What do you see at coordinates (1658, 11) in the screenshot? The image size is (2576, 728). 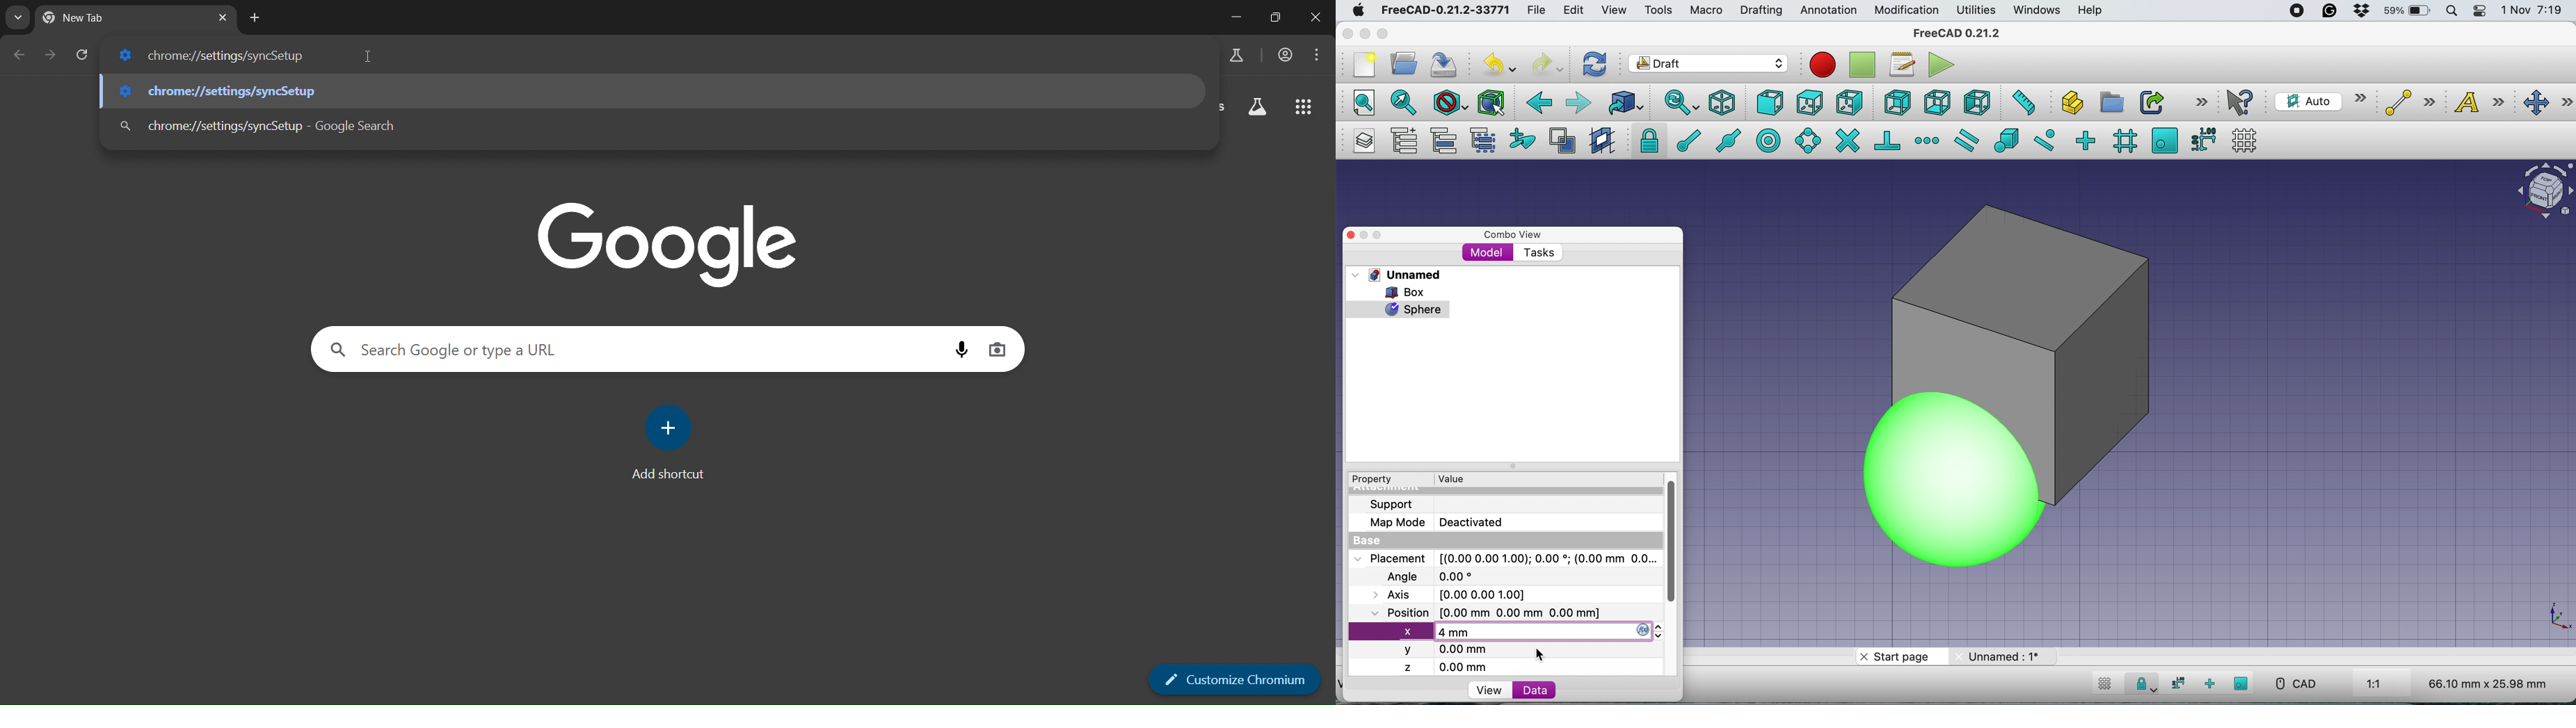 I see `tools` at bounding box center [1658, 11].